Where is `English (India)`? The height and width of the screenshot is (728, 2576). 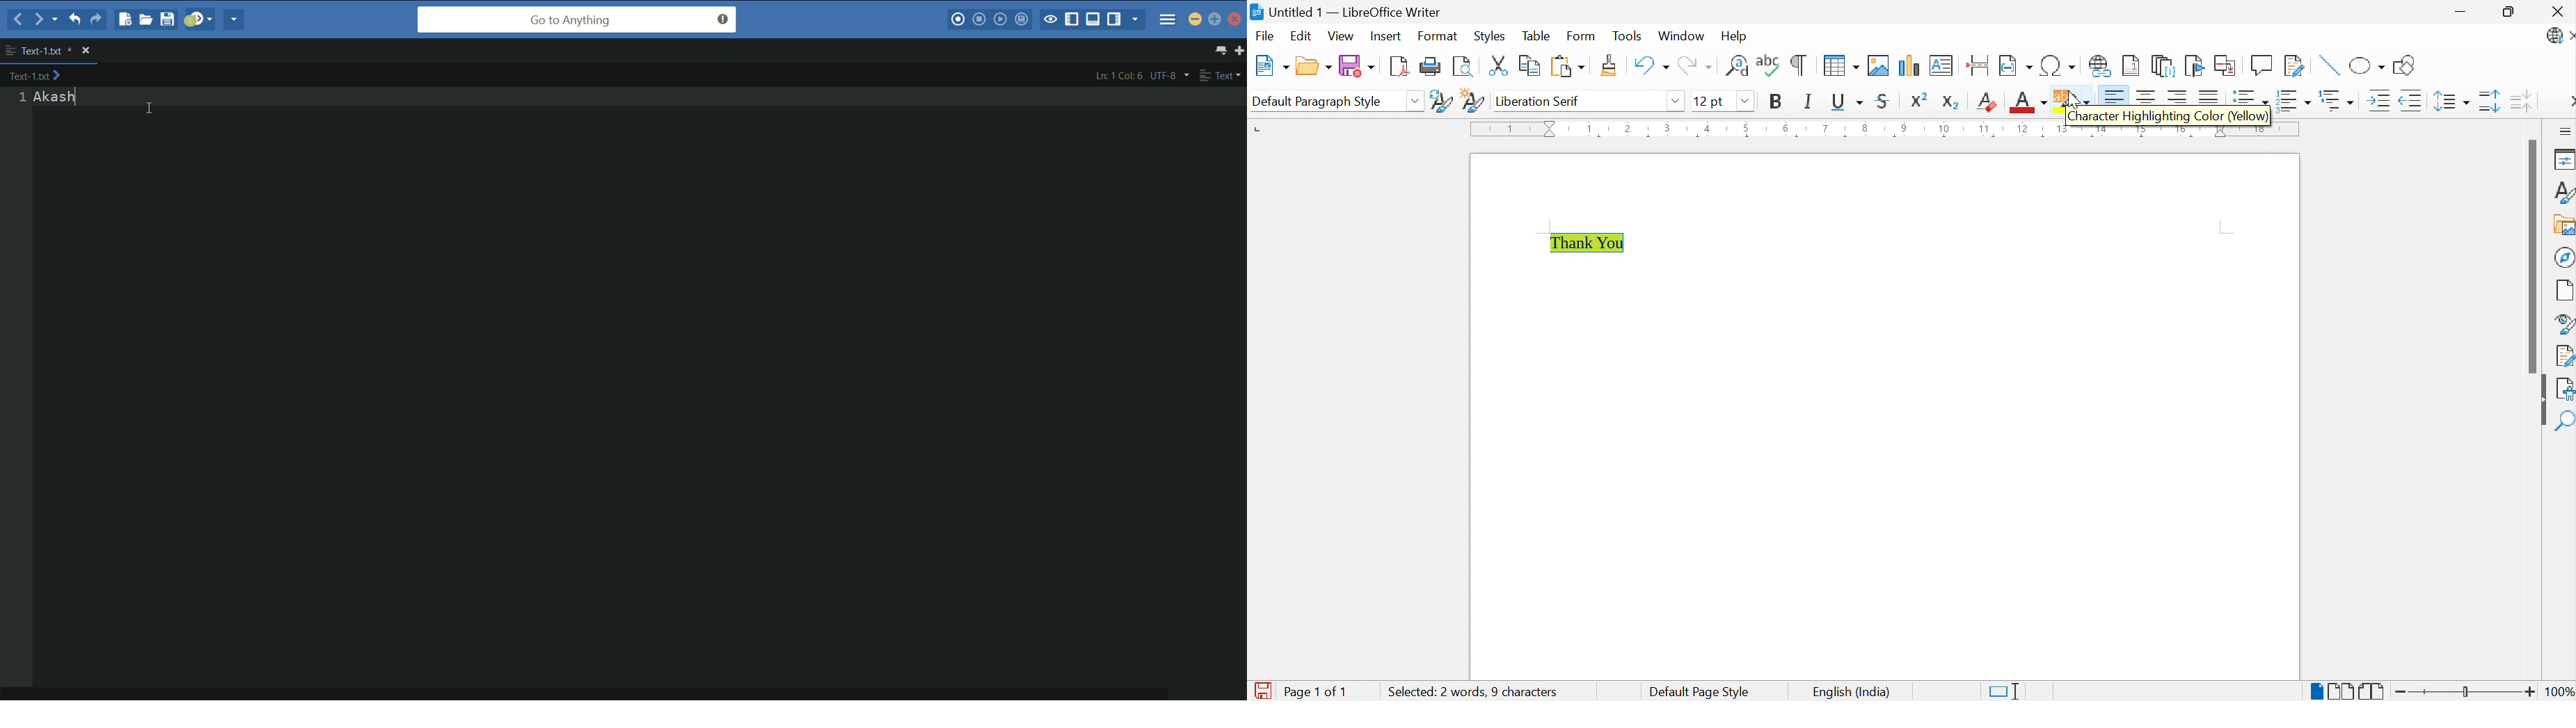 English (India) is located at coordinates (1850, 691).